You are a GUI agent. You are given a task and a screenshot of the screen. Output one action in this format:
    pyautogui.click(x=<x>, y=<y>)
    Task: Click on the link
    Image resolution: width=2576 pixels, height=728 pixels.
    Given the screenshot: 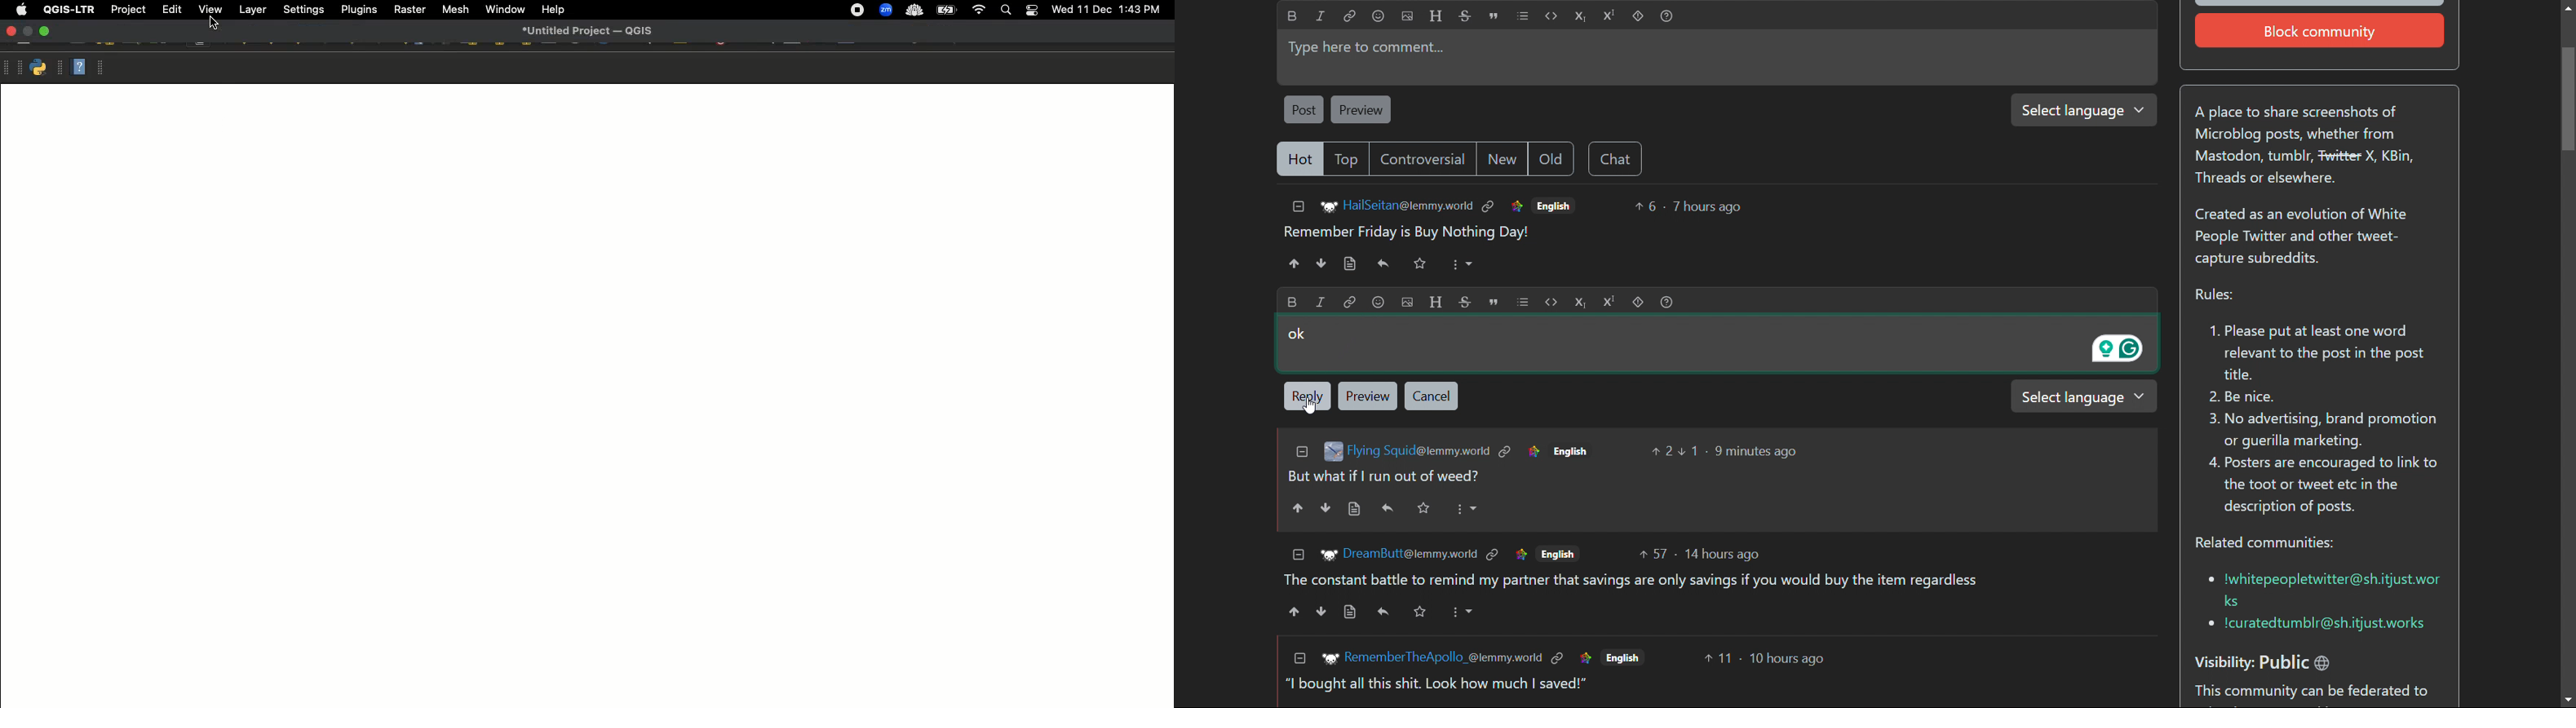 What is the action you would take?
    pyautogui.click(x=1351, y=15)
    